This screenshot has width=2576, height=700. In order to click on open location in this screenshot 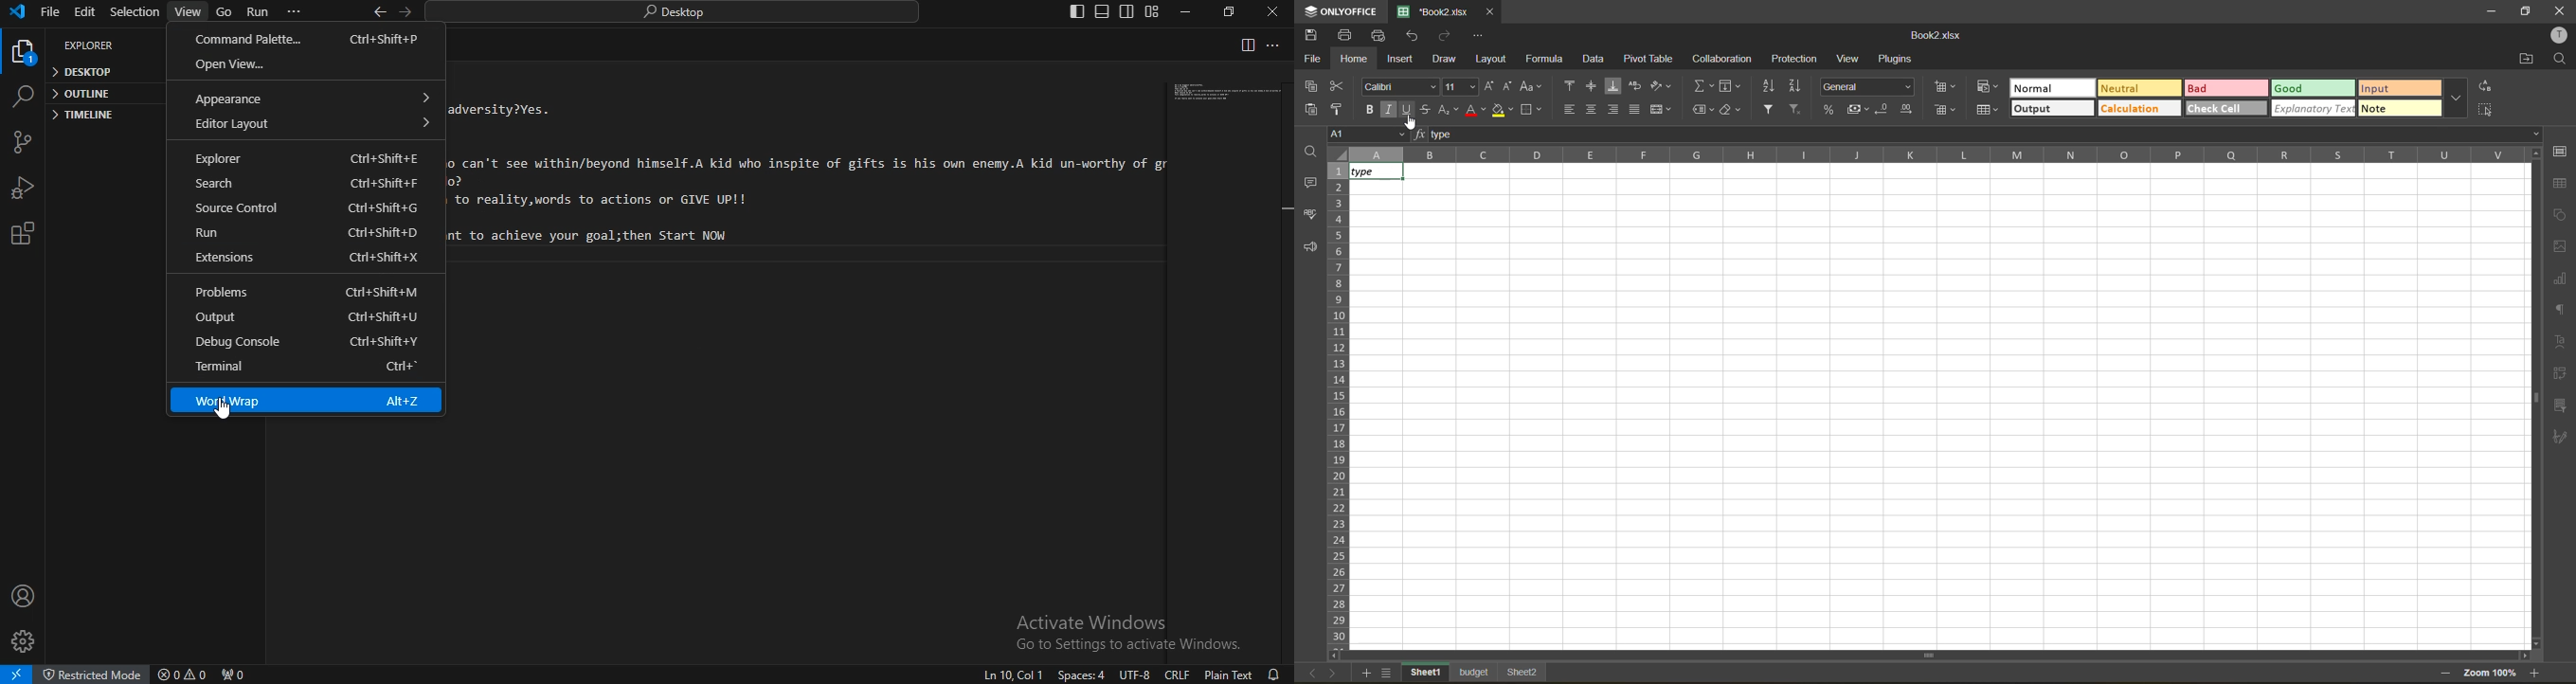, I will do `click(2525, 59)`.